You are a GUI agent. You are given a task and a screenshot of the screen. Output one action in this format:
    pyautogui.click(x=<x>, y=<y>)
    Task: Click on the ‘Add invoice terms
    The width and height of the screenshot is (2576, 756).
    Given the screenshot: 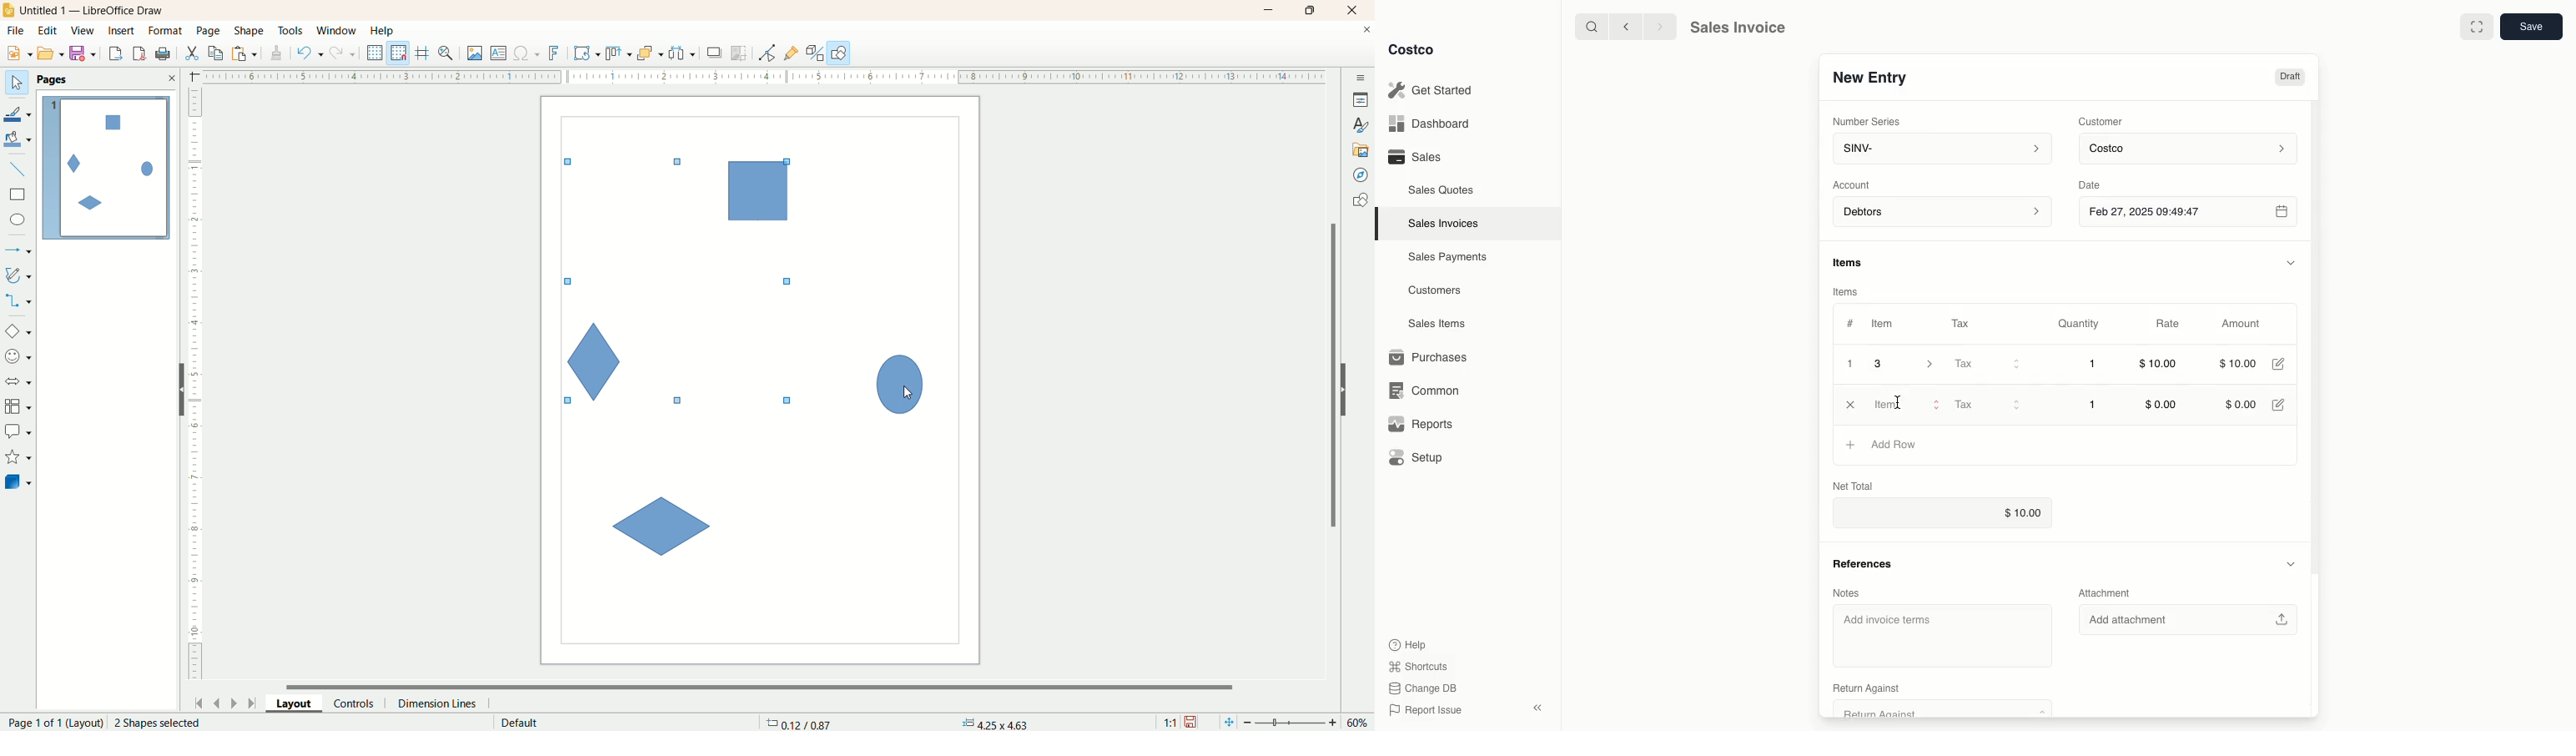 What is the action you would take?
    pyautogui.click(x=1936, y=632)
    